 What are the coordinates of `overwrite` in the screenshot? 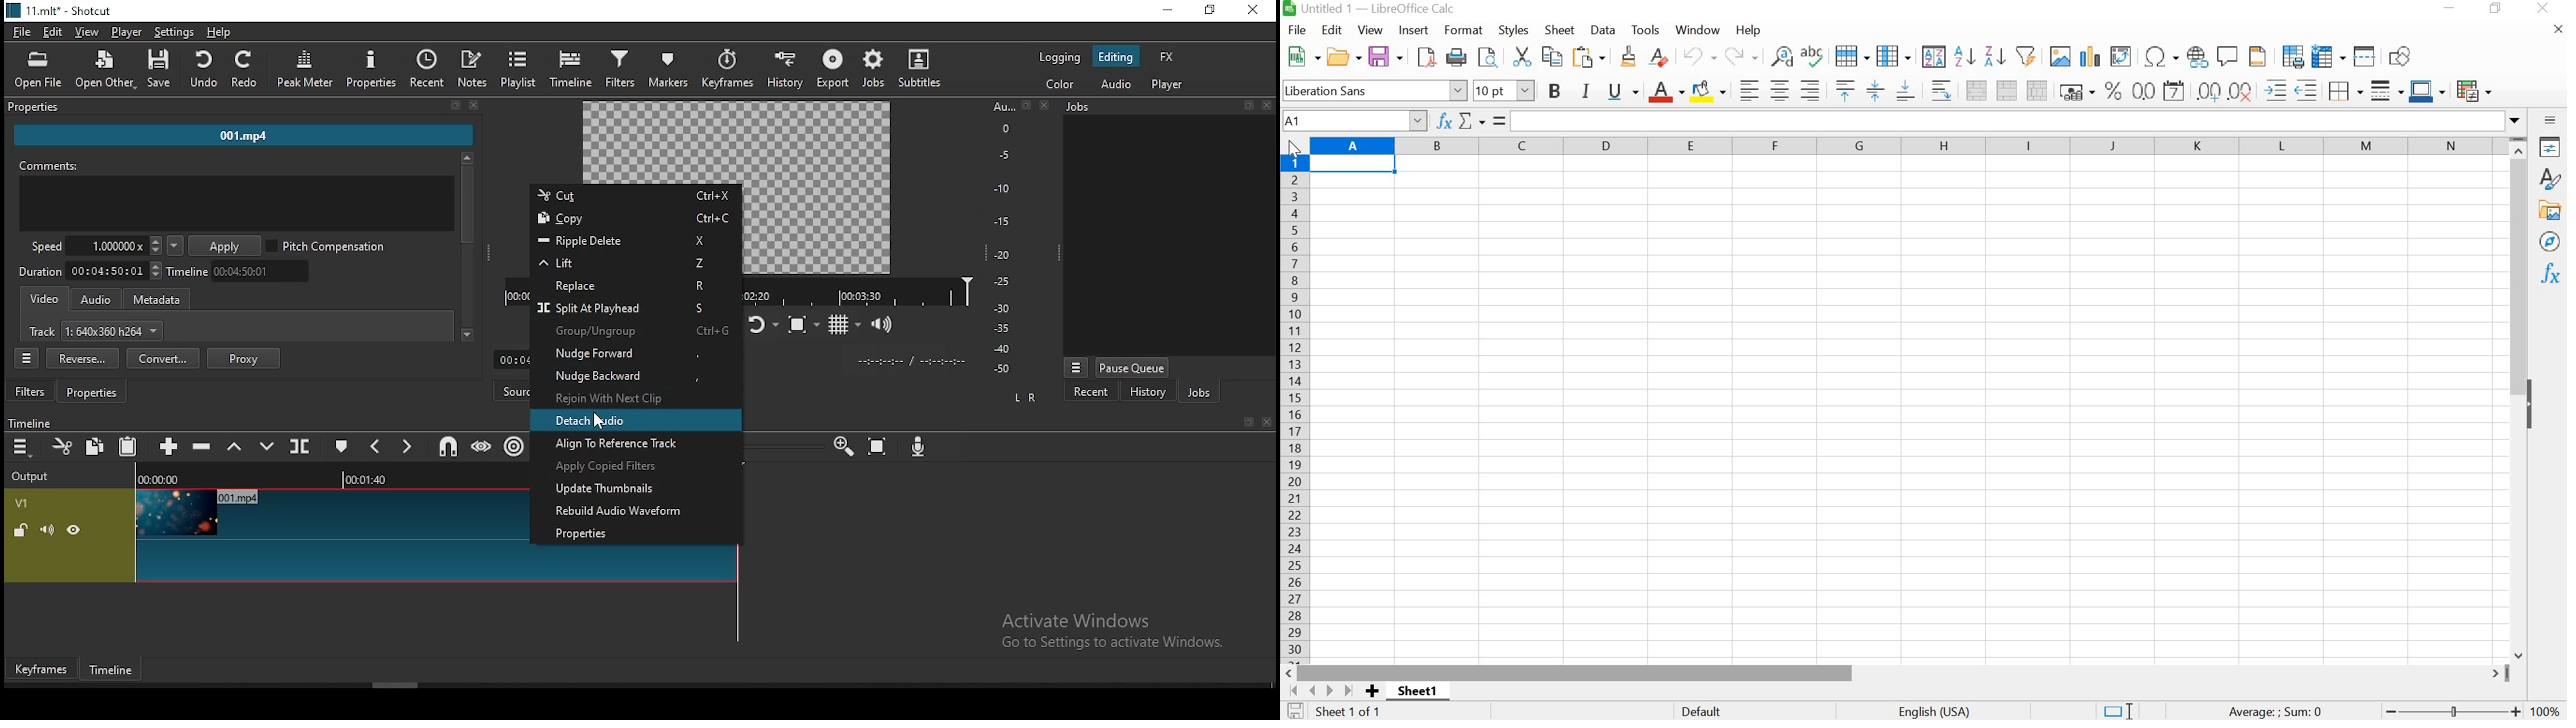 It's located at (267, 447).